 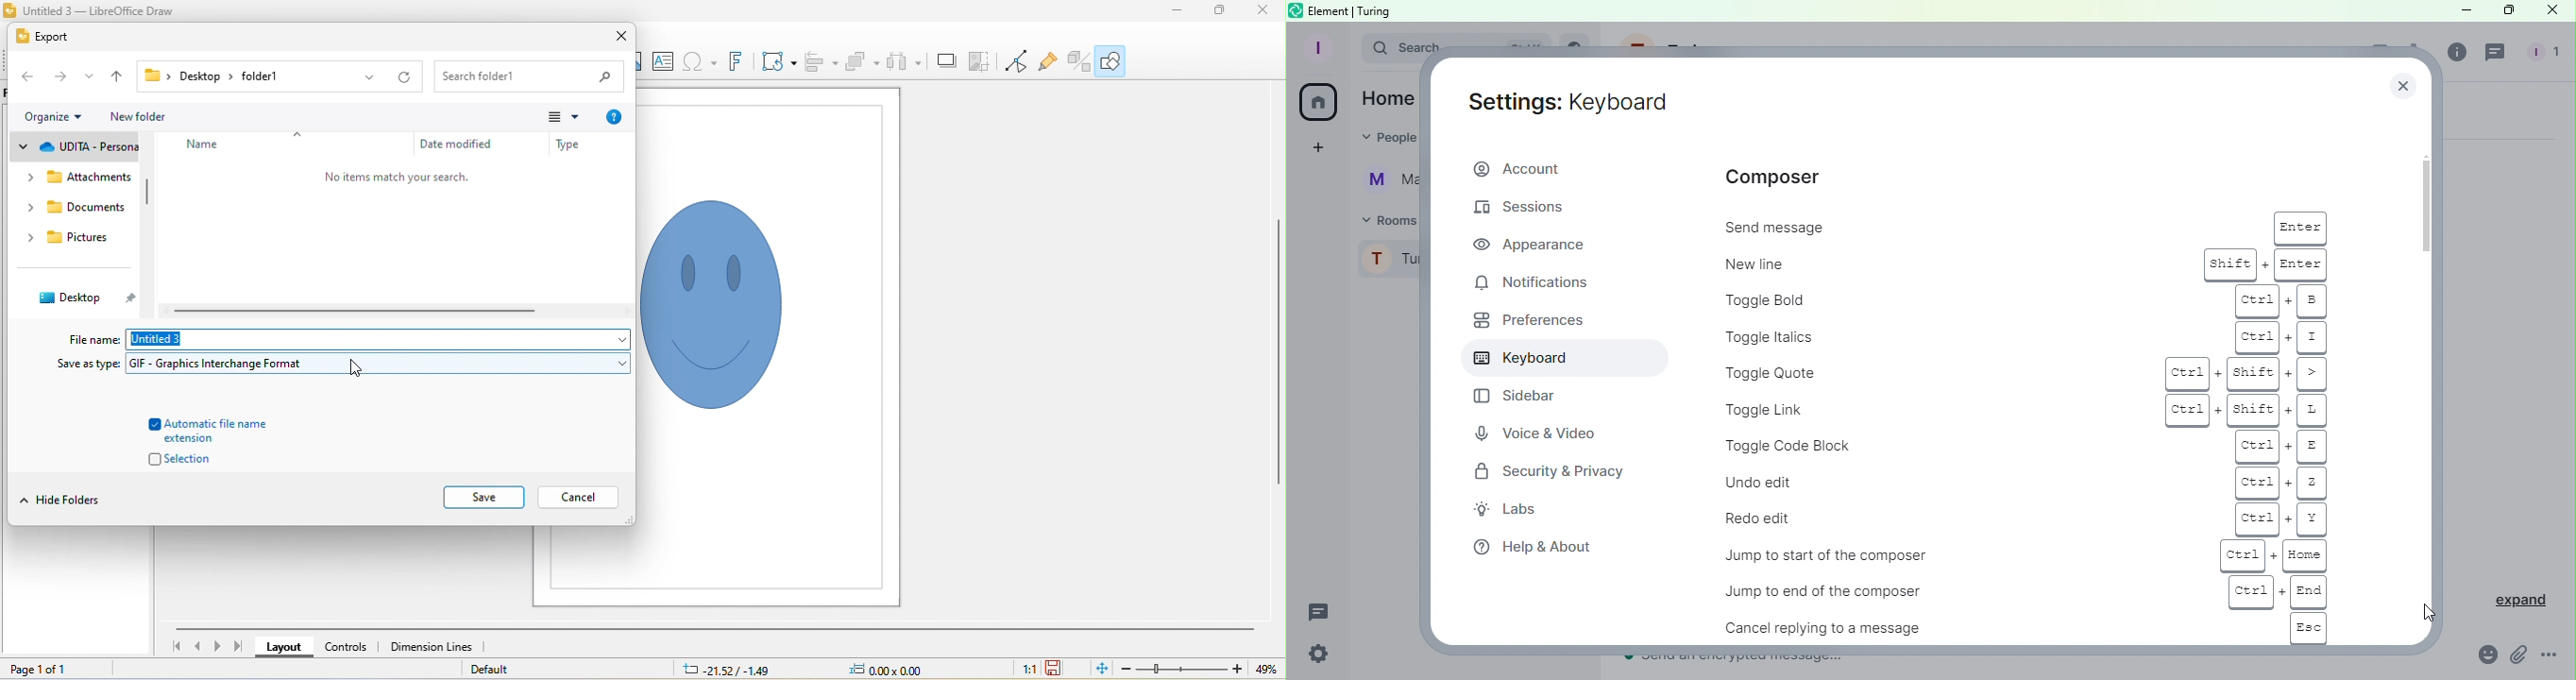 What do you see at coordinates (2555, 657) in the screenshot?
I see `More Options` at bounding box center [2555, 657].